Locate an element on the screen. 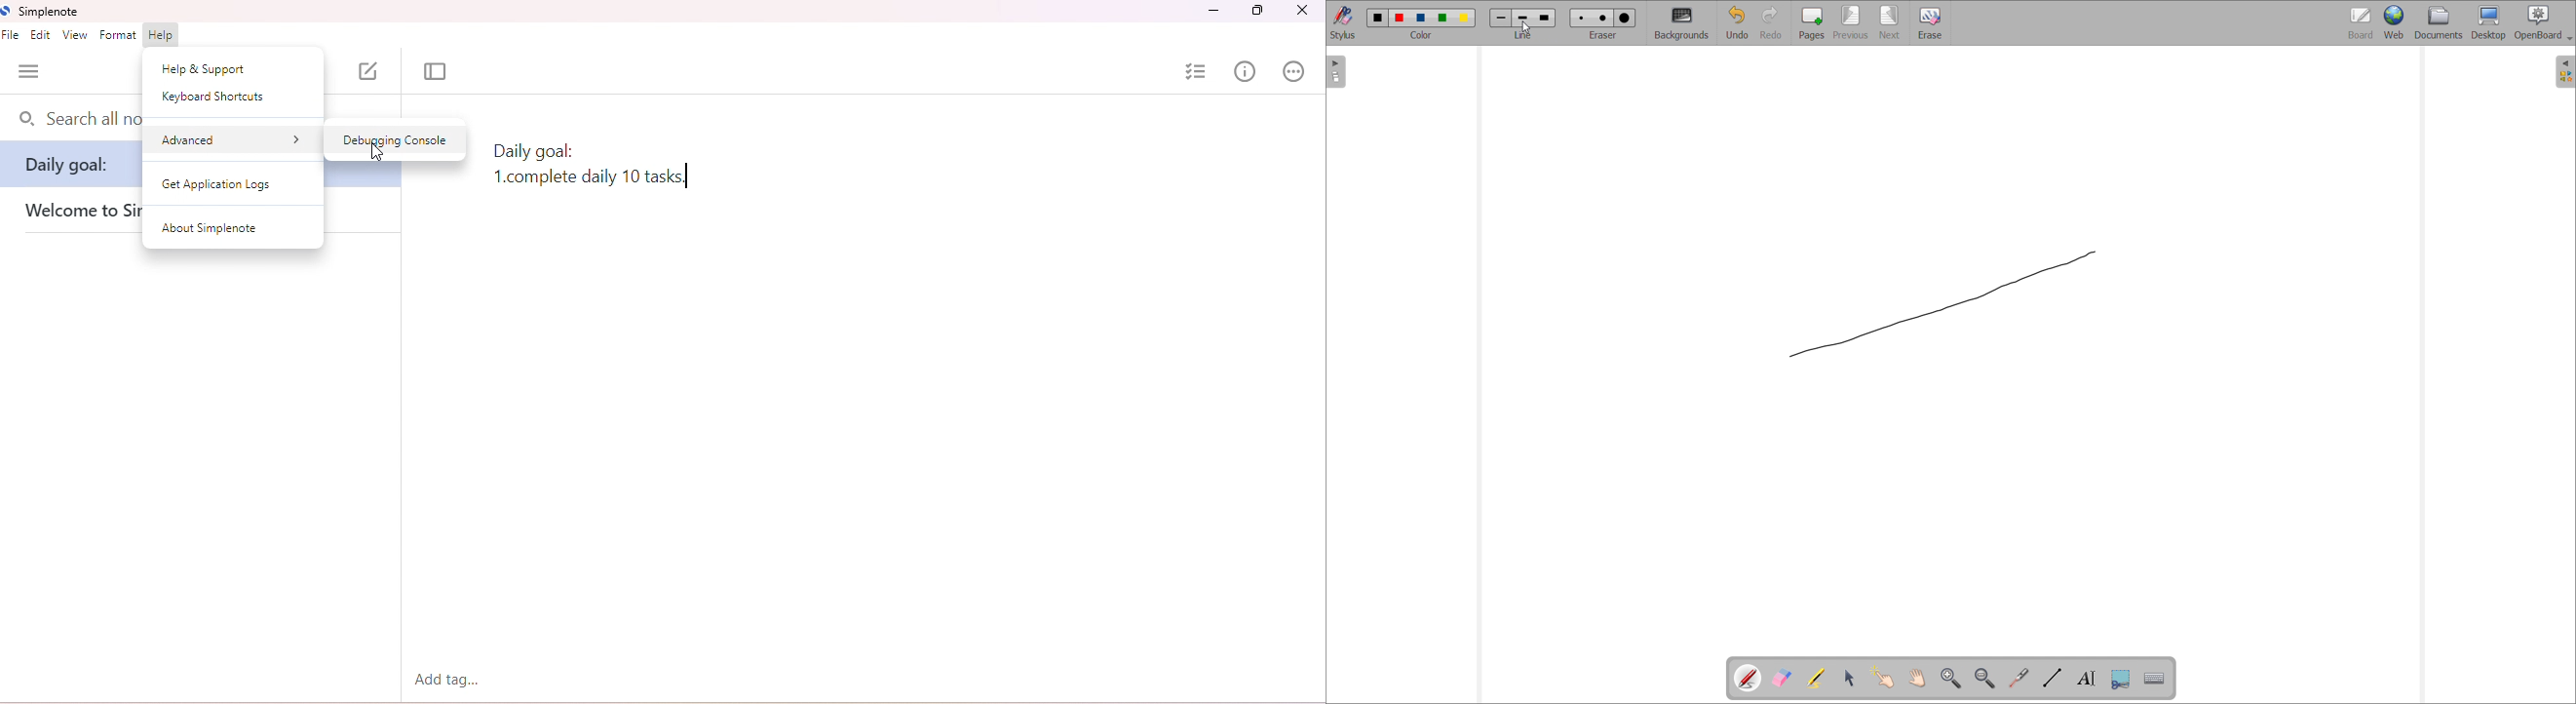 This screenshot has height=728, width=2576. advanced is located at coordinates (232, 138).